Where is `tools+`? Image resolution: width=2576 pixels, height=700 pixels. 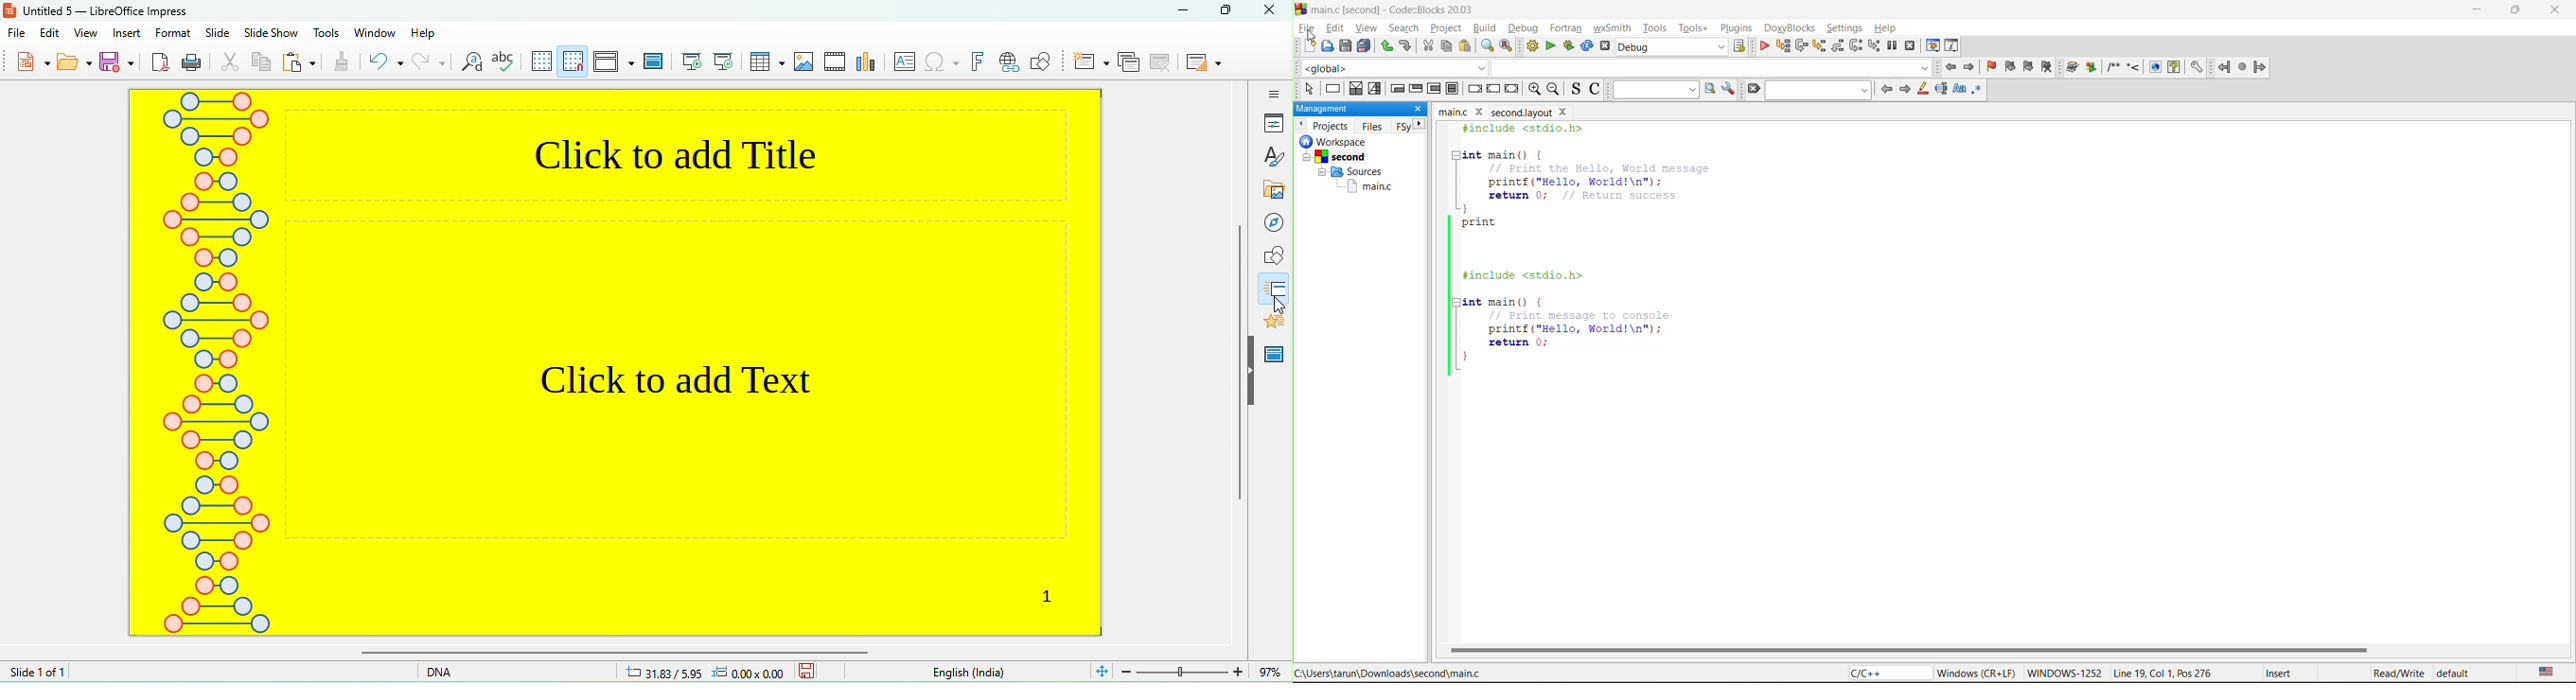 tools+ is located at coordinates (1693, 29).